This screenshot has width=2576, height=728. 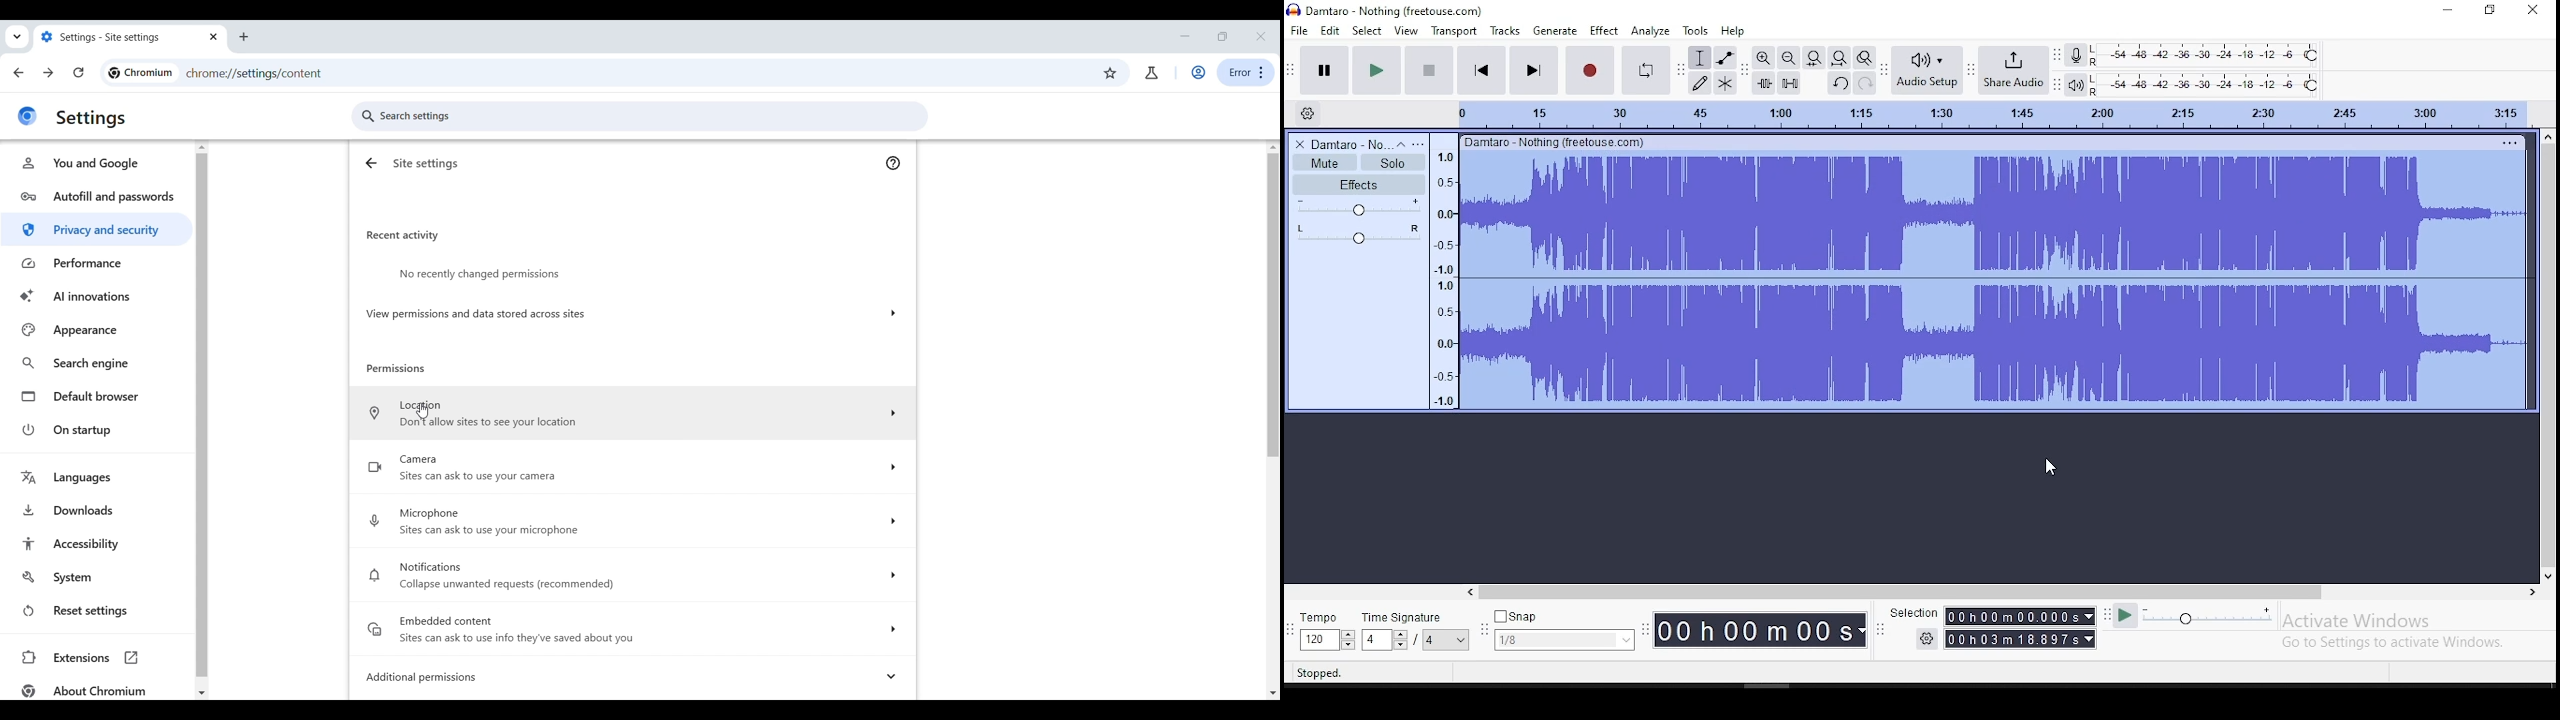 What do you see at coordinates (1325, 163) in the screenshot?
I see `mute` at bounding box center [1325, 163].